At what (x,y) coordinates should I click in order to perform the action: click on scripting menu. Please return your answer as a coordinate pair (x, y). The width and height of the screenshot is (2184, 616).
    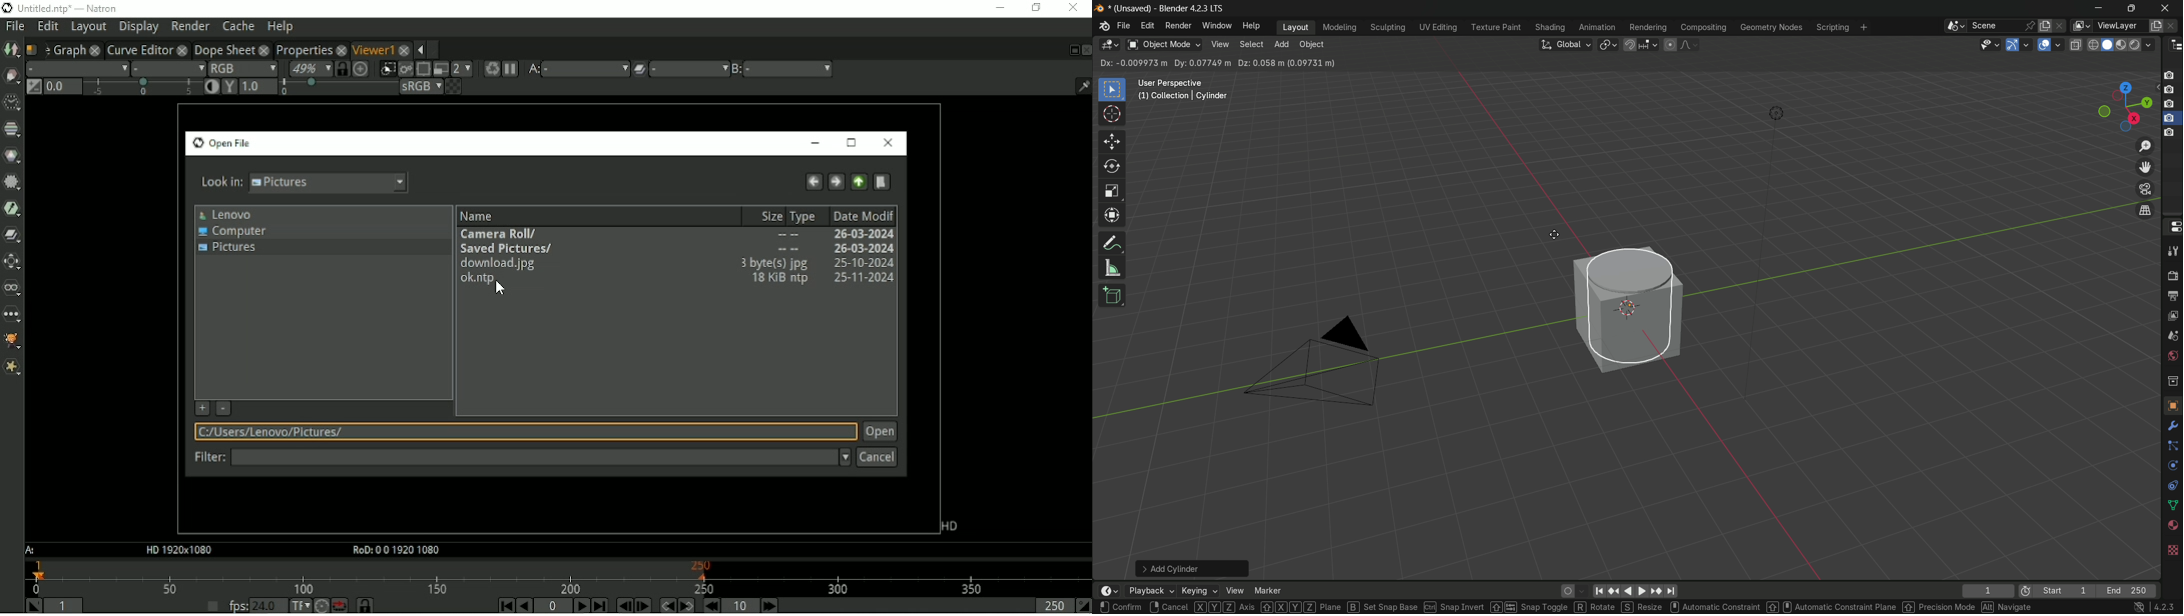
    Looking at the image, I should click on (1832, 28).